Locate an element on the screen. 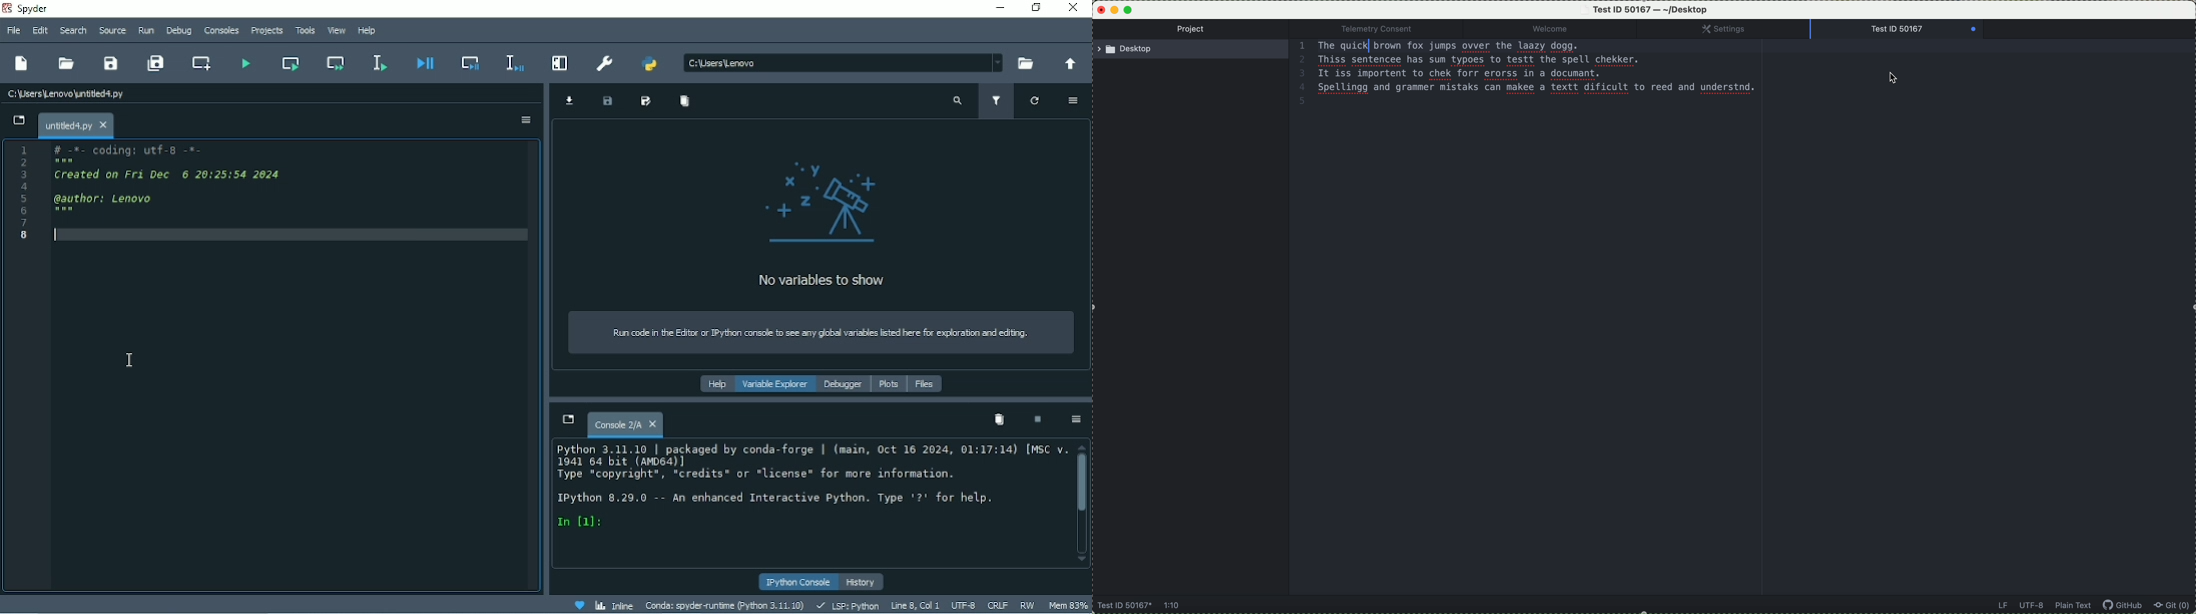 The width and height of the screenshot is (2212, 616). logo is located at coordinates (833, 200).